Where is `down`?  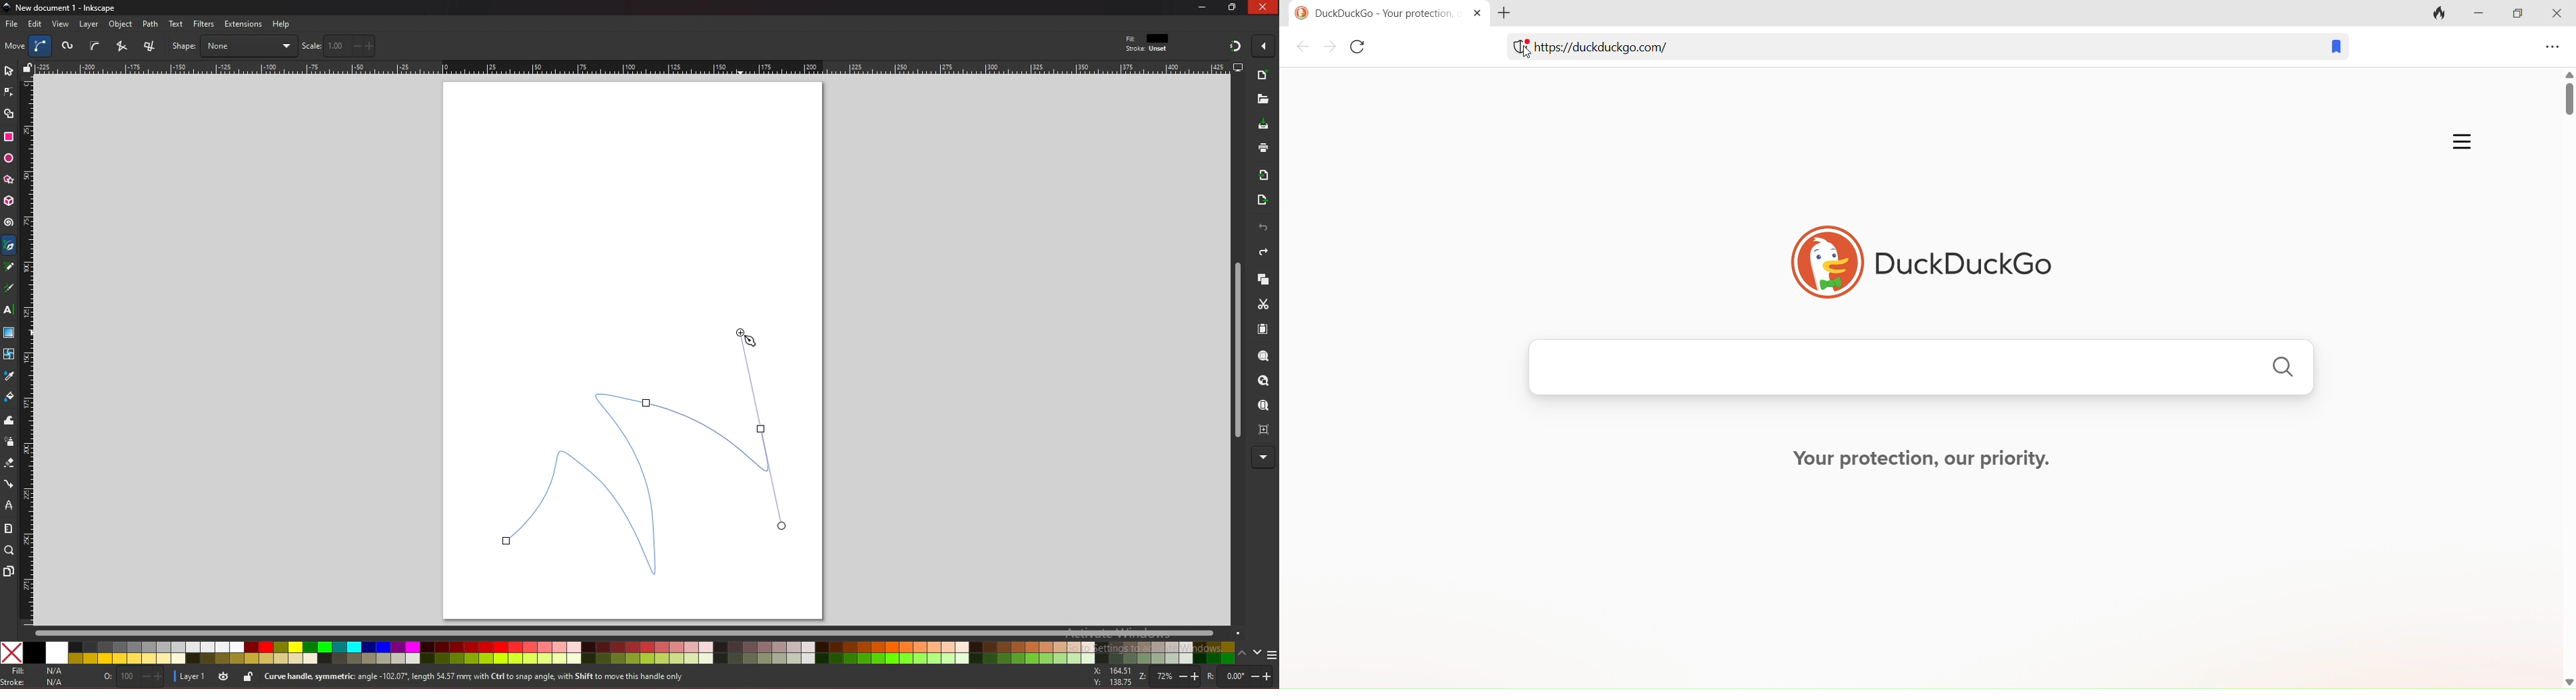
down is located at coordinates (1258, 652).